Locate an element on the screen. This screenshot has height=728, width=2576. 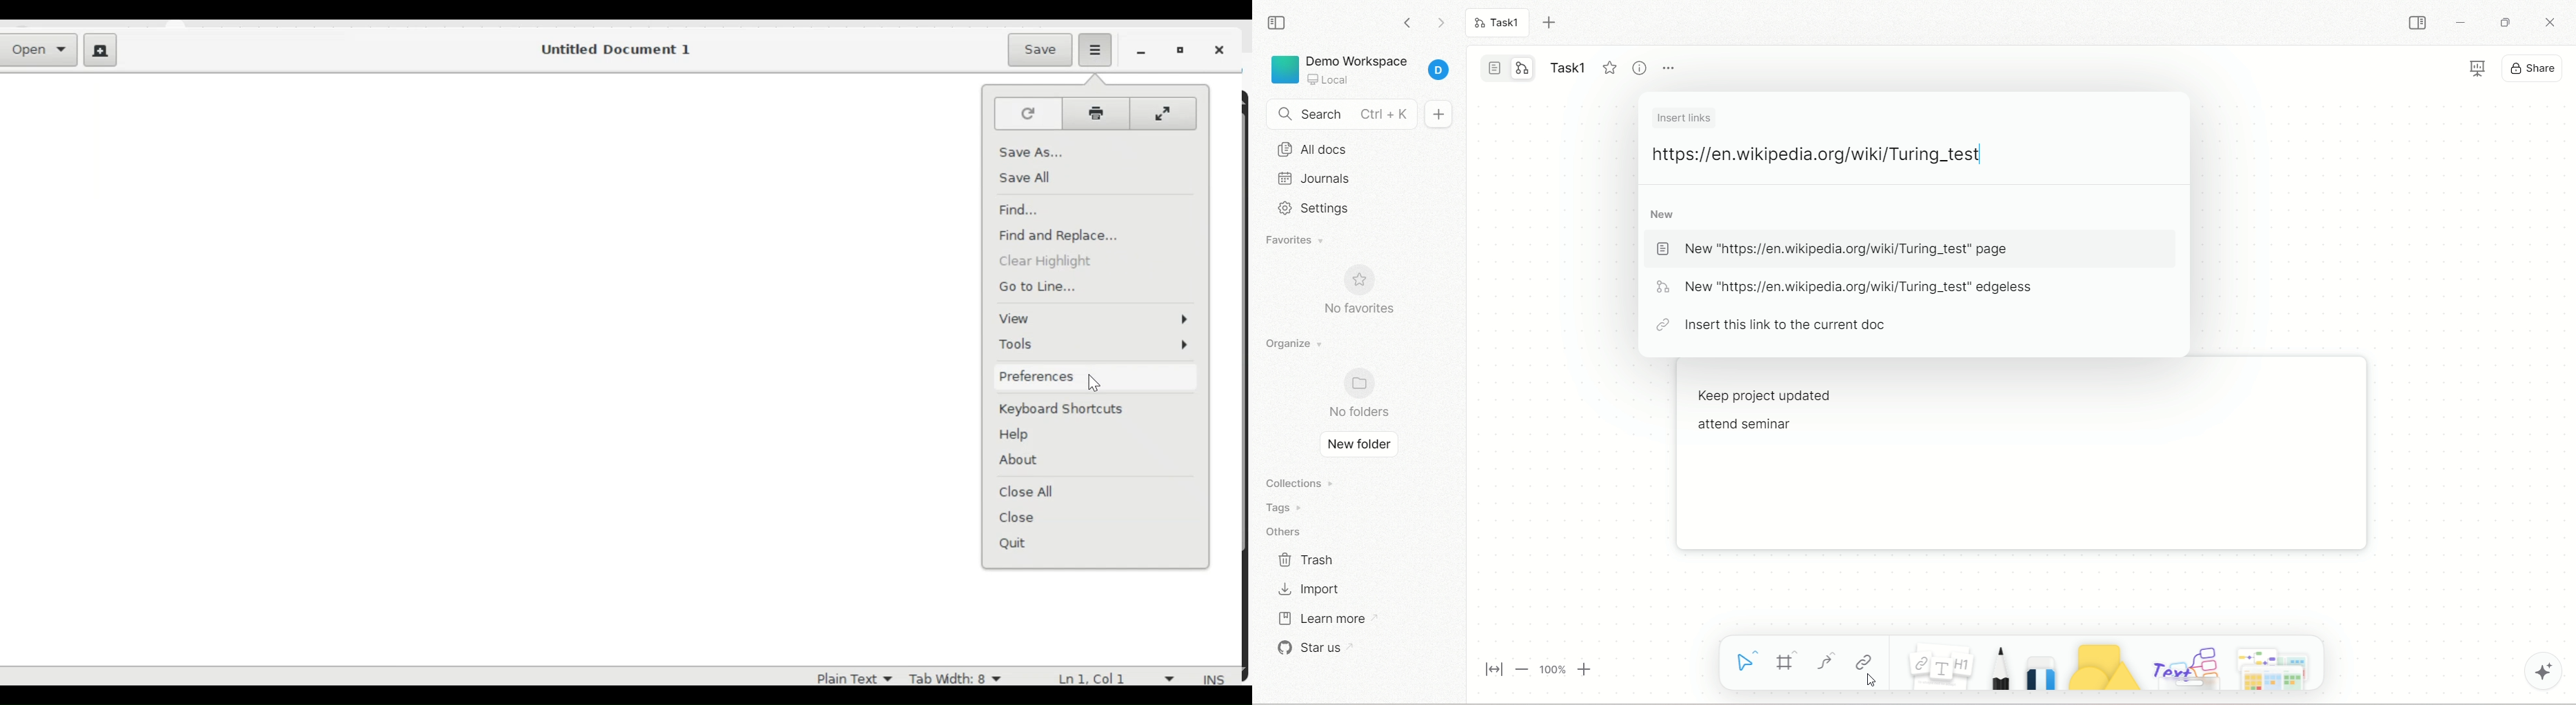
minimize is located at coordinates (2462, 25).